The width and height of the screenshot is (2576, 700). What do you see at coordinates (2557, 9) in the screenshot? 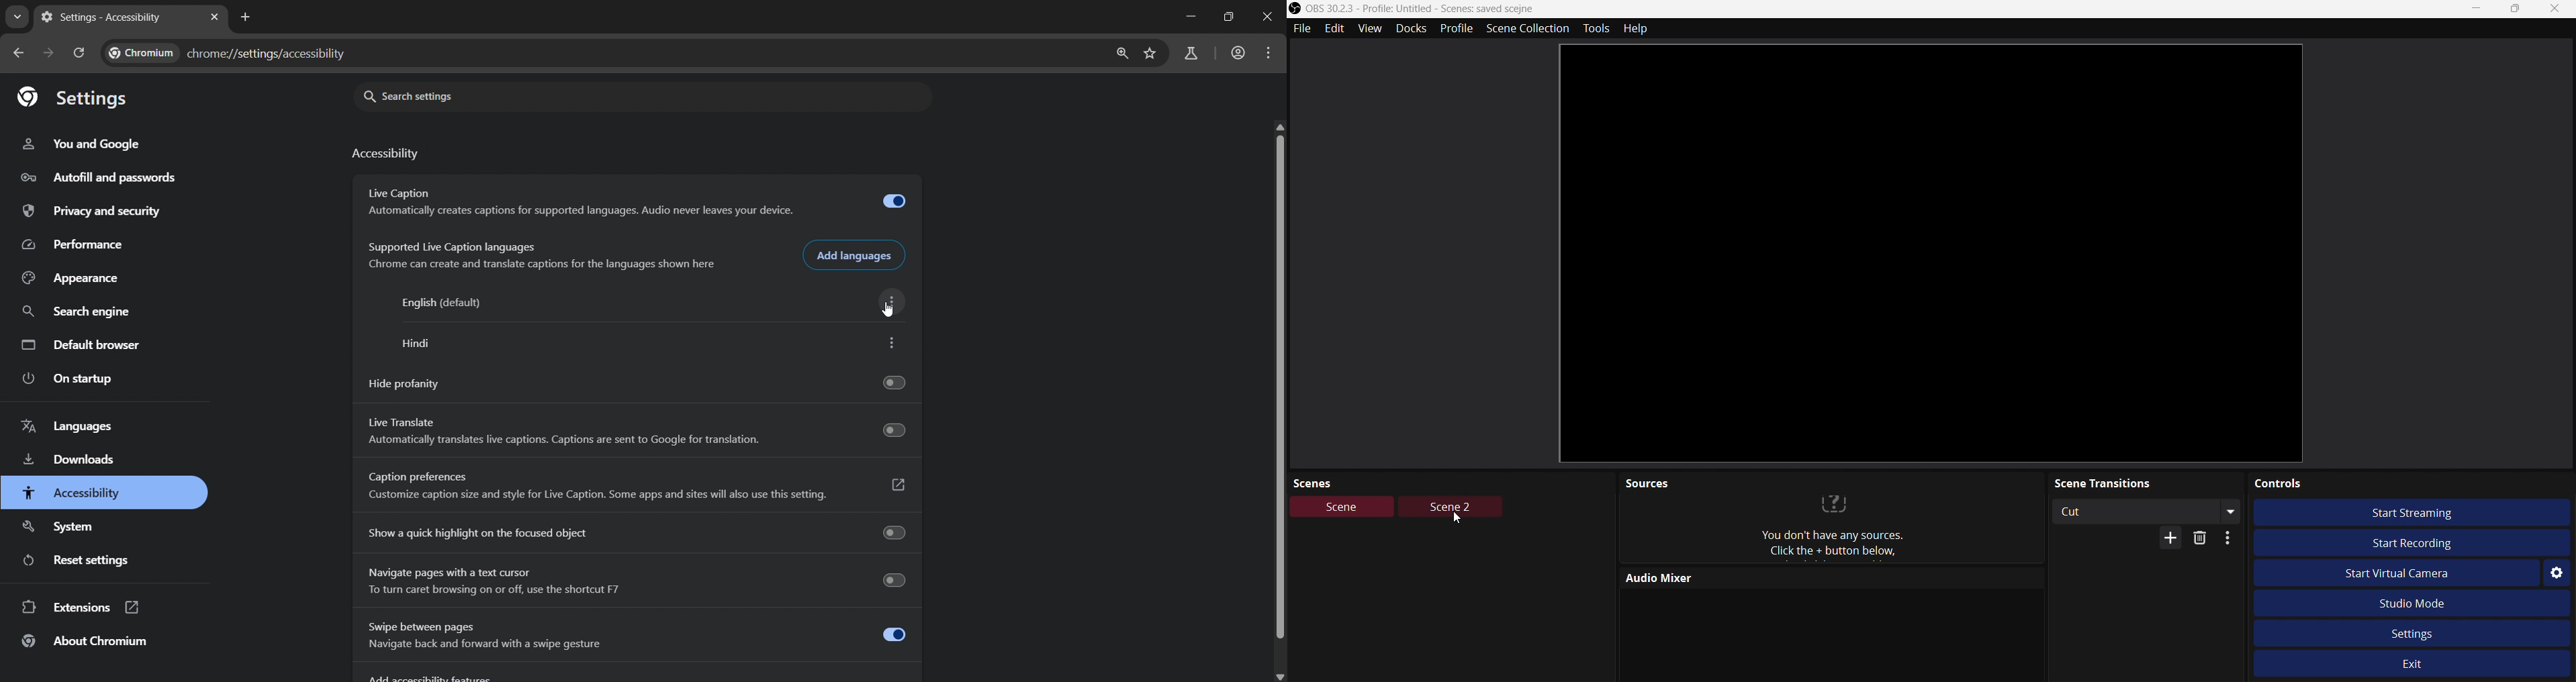
I see `Close` at bounding box center [2557, 9].